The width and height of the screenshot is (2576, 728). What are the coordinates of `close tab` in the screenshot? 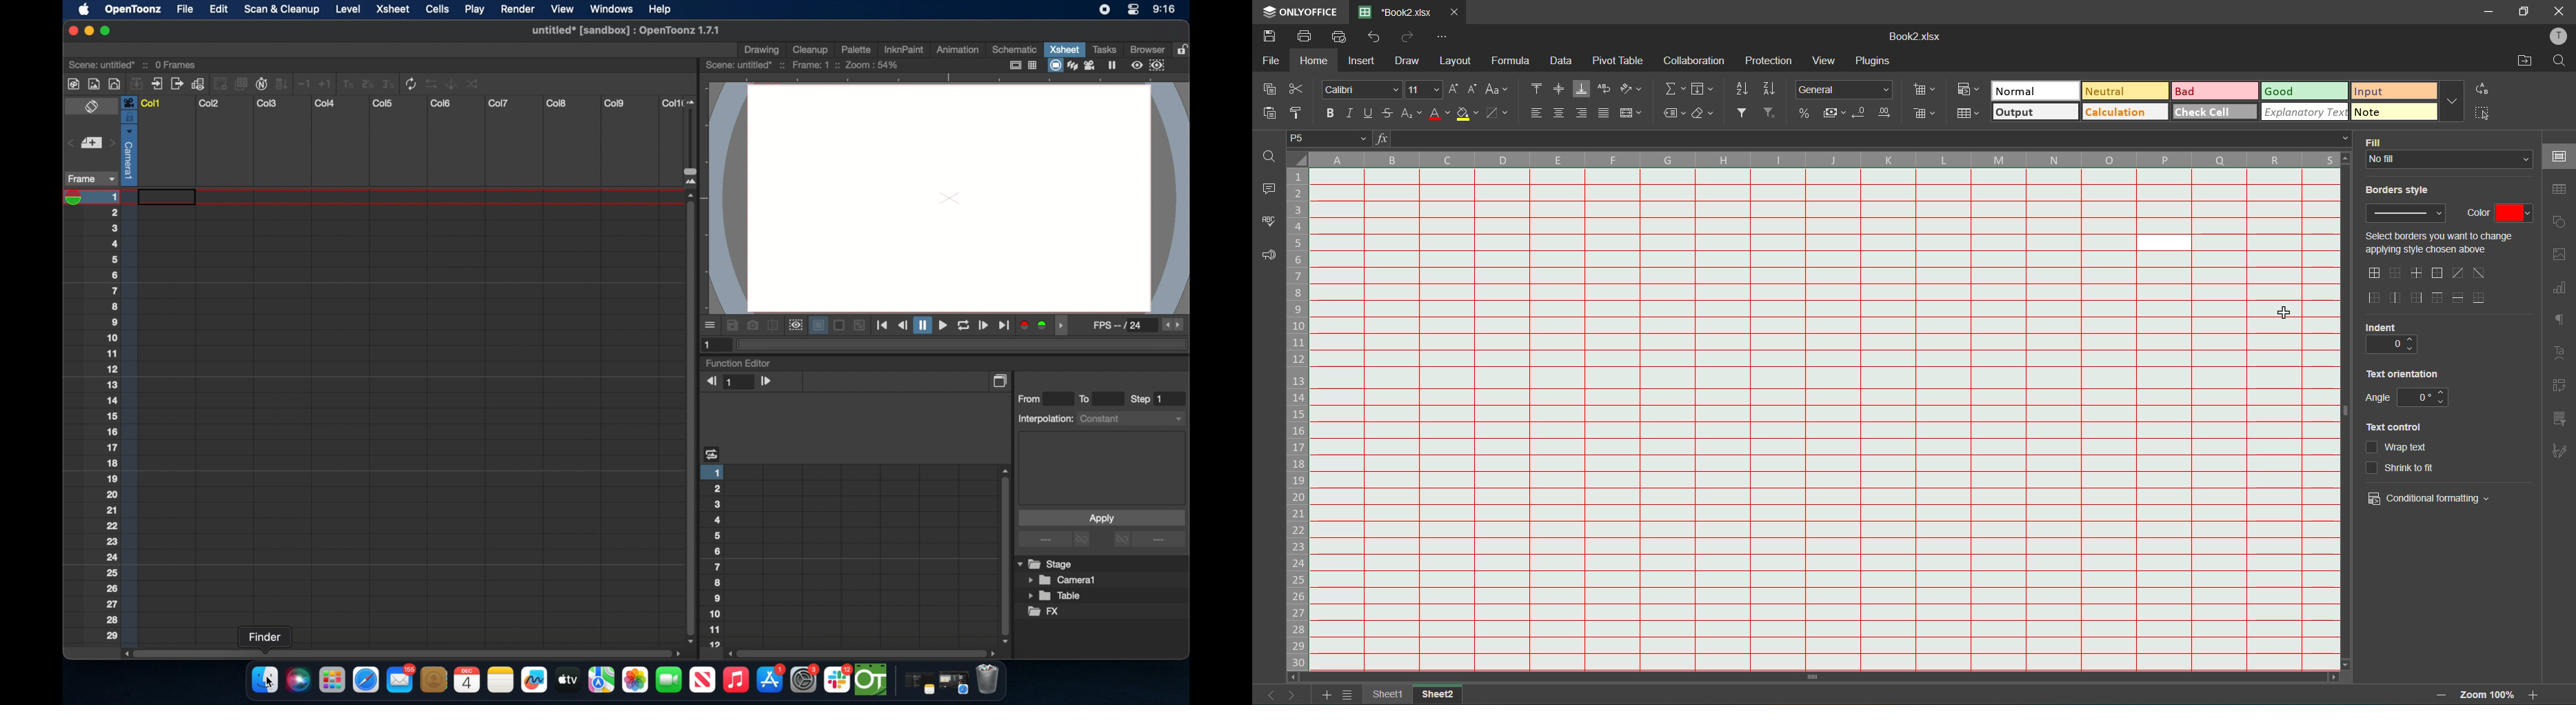 It's located at (1453, 10).